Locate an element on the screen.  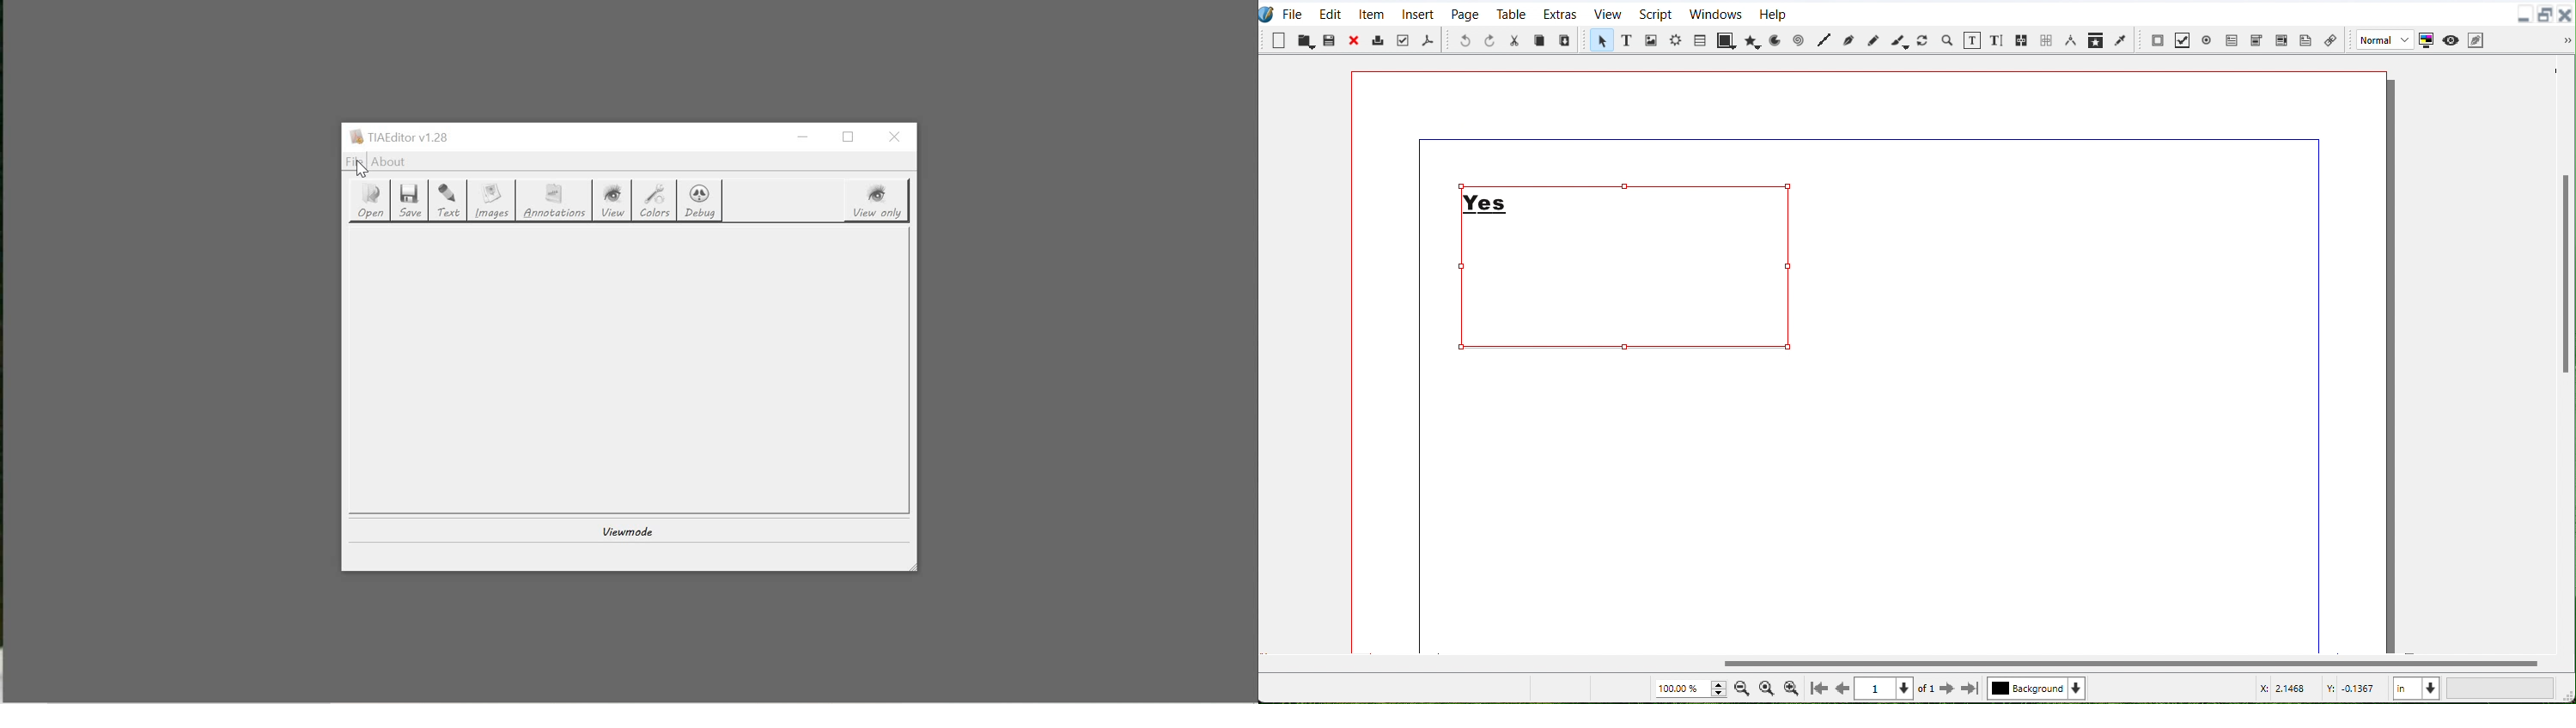
Polygon is located at coordinates (1751, 40).